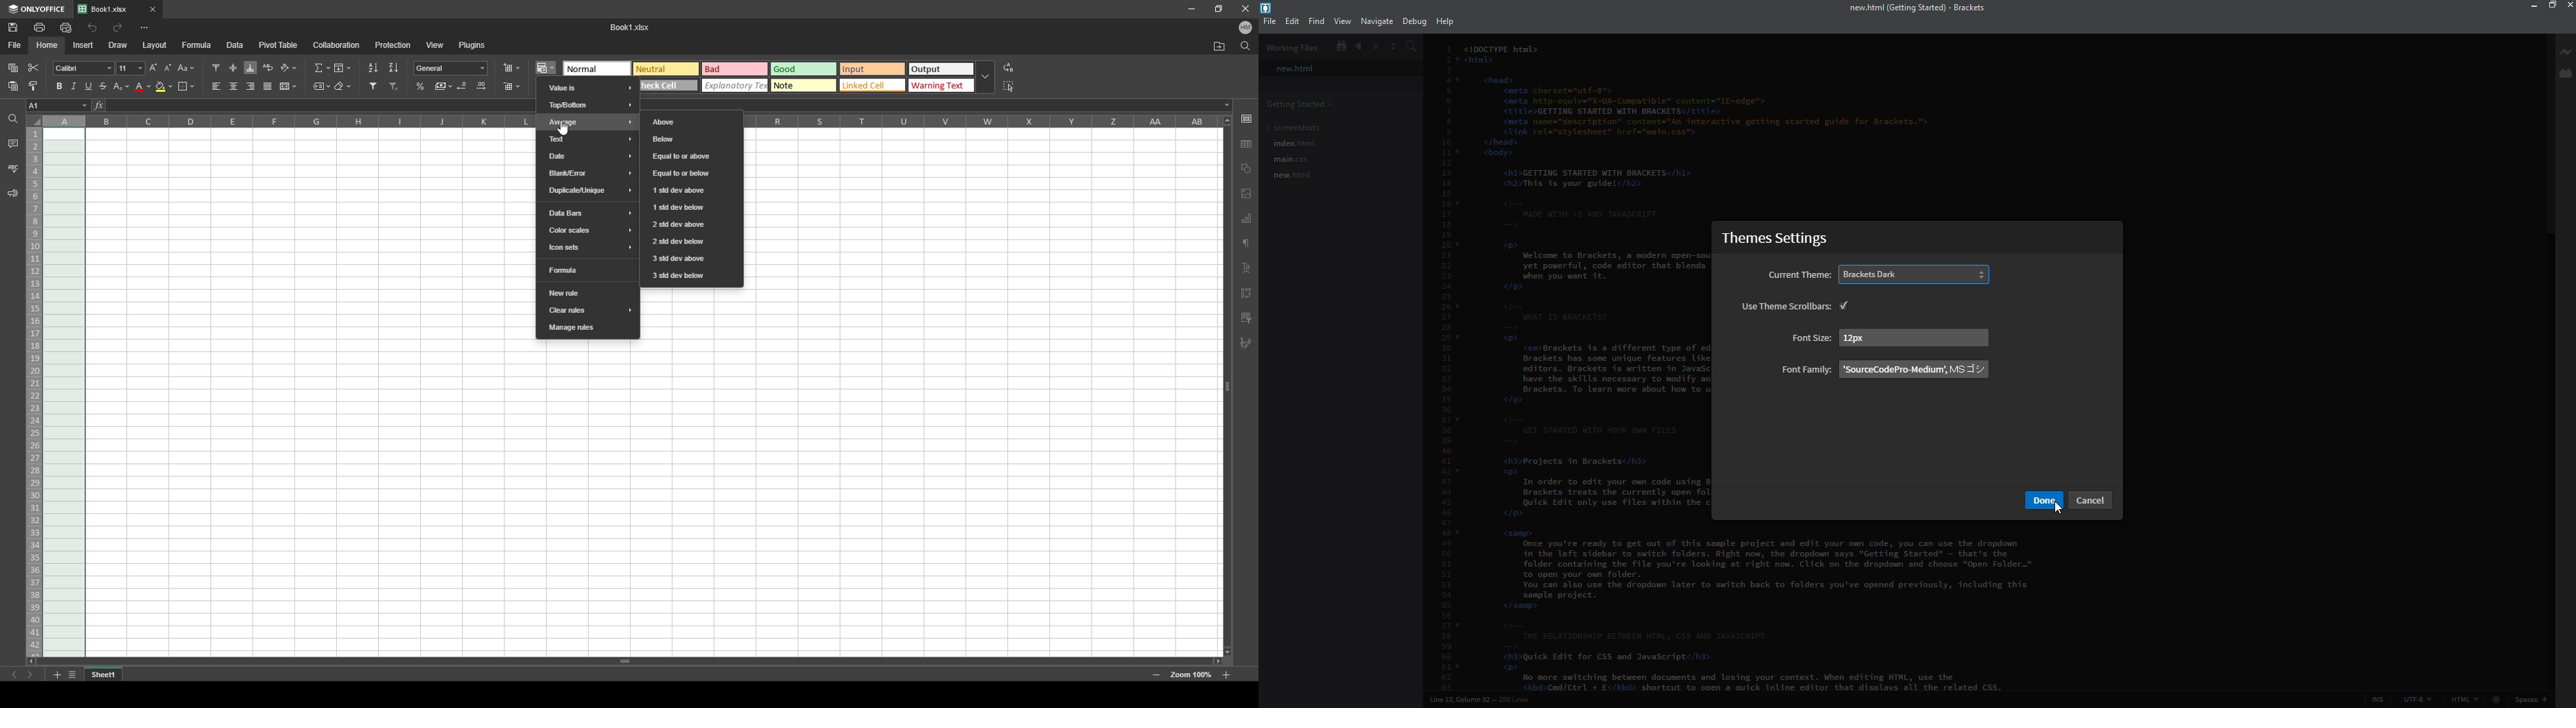 This screenshot has width=2576, height=728. Describe the element at coordinates (464, 85) in the screenshot. I see `decrease decimal` at that location.